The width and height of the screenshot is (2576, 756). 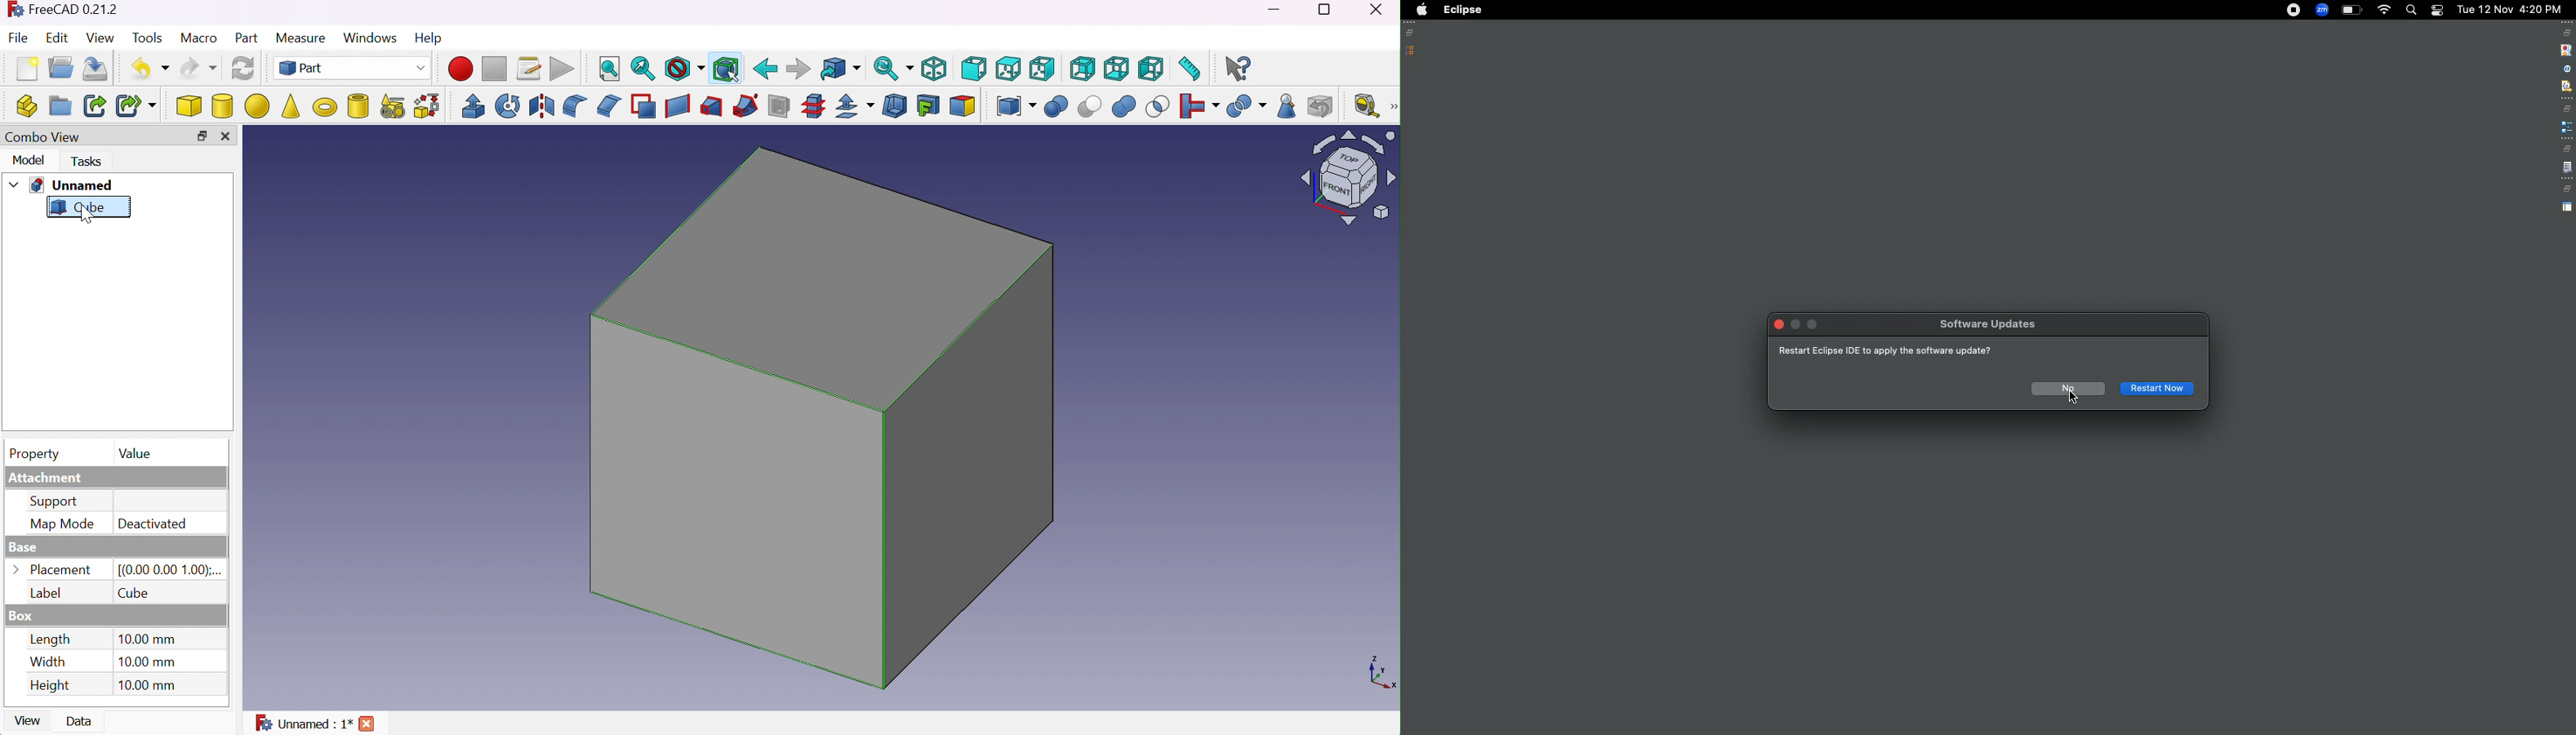 I want to click on Macros, so click(x=530, y=69).